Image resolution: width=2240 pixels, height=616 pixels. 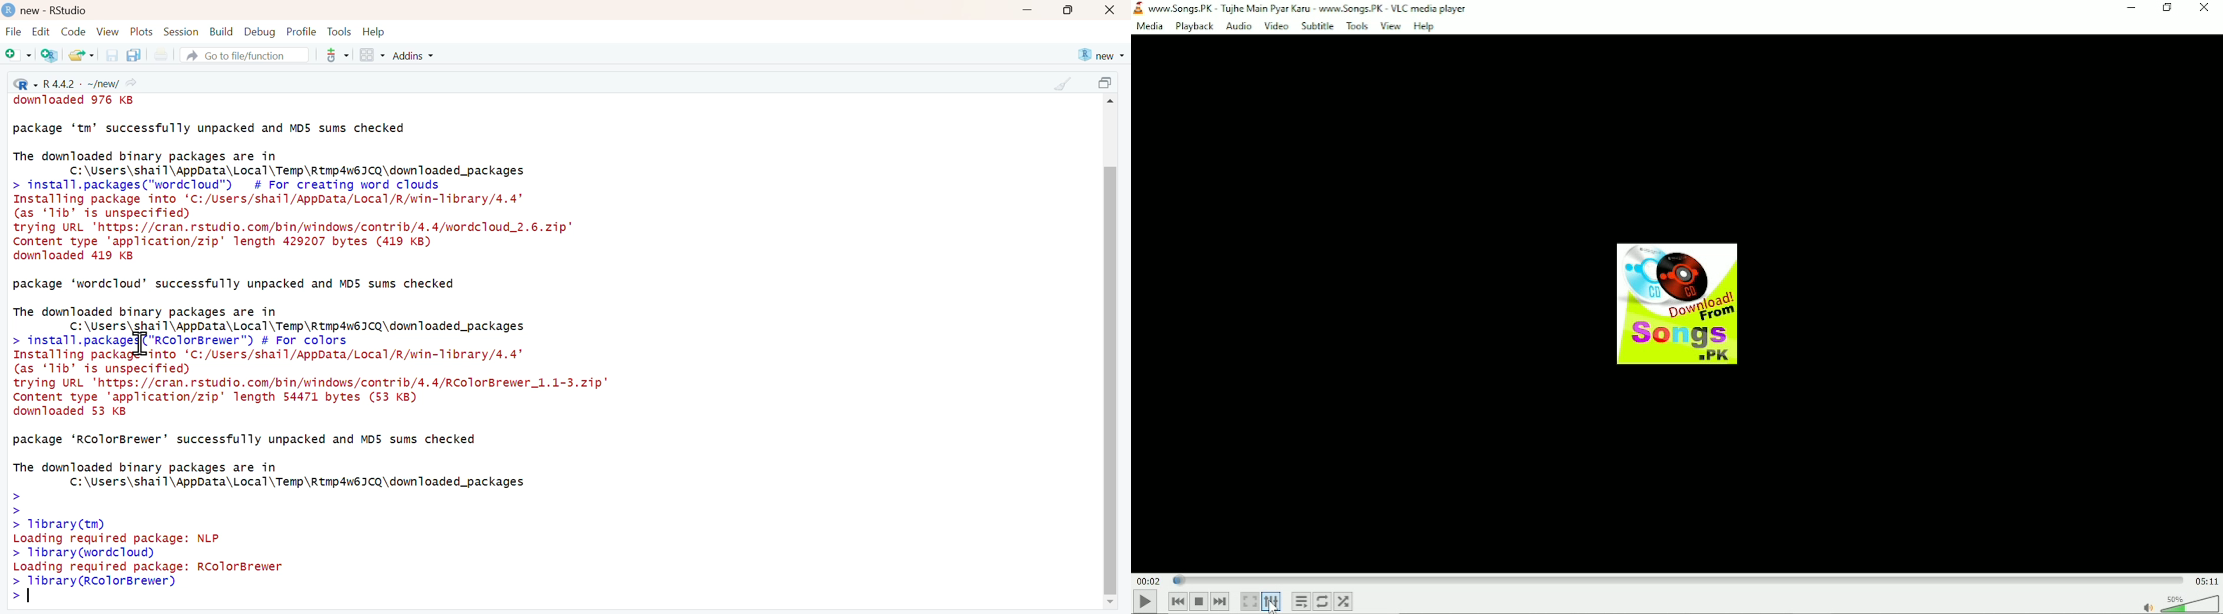 I want to click on Toggle playlist, so click(x=1301, y=602).